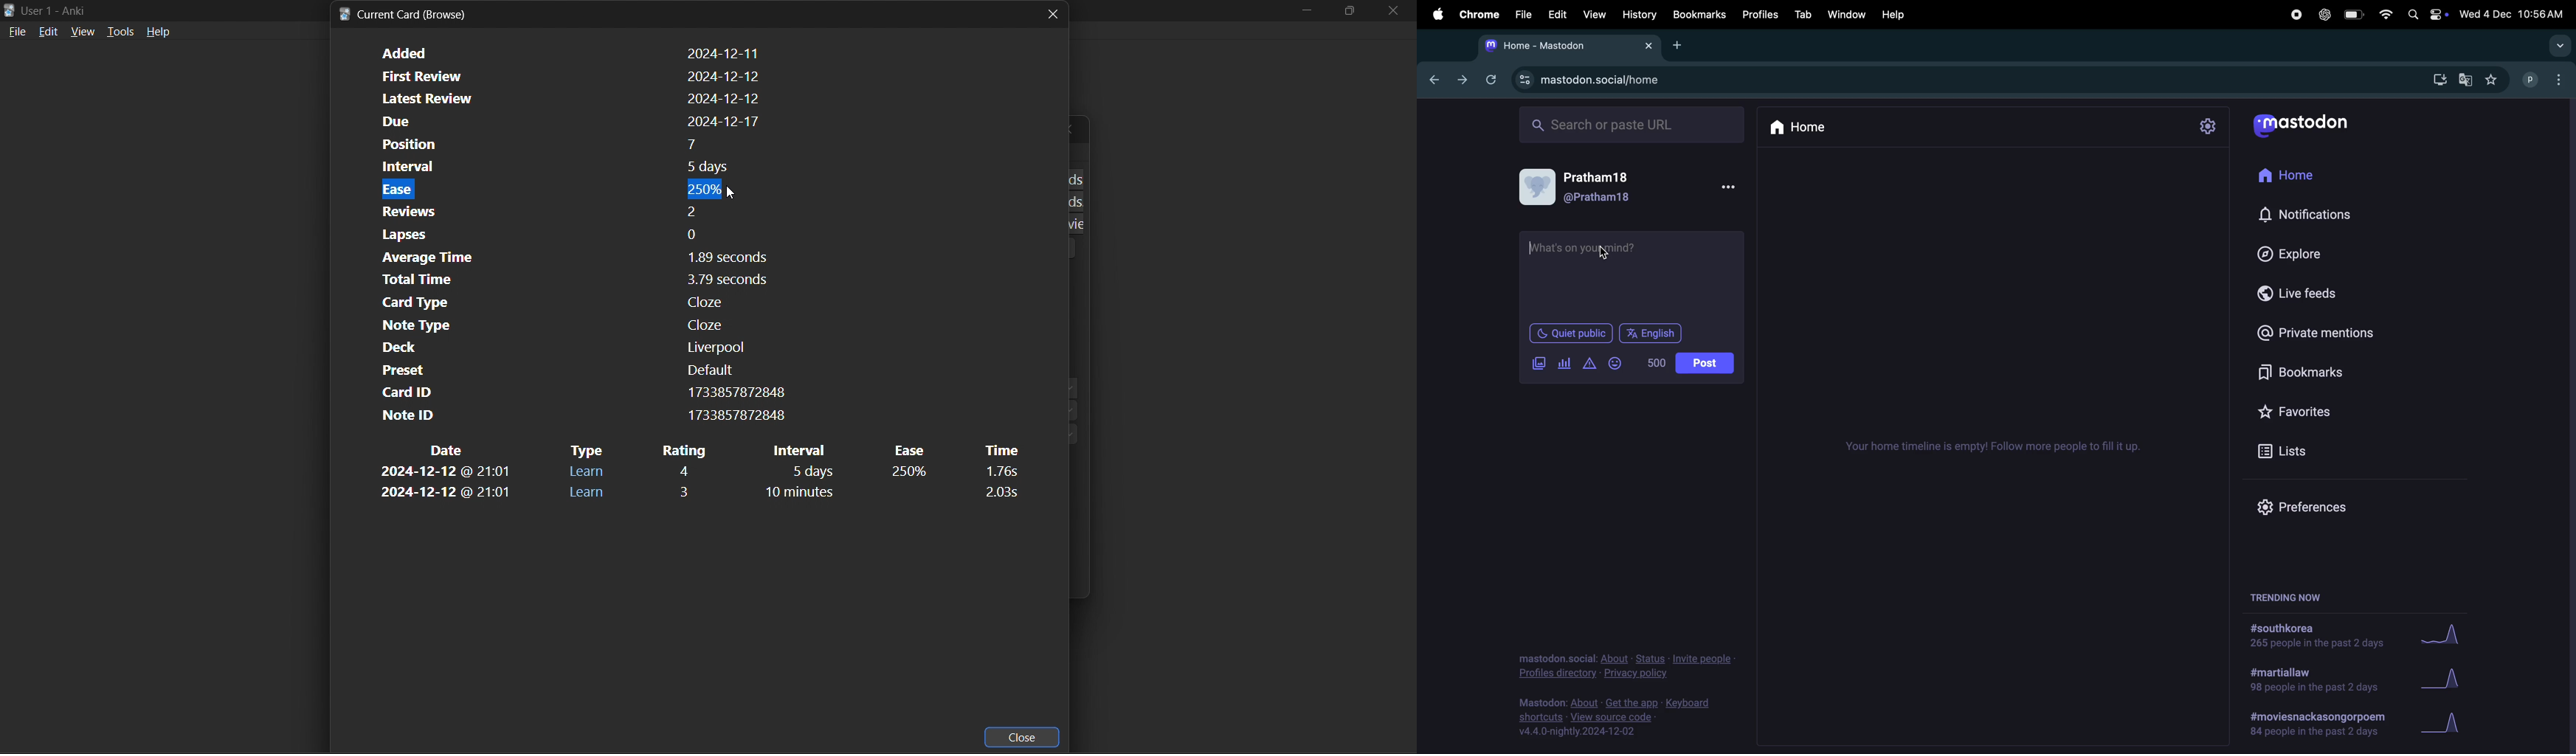 The height and width of the screenshot is (756, 2576). I want to click on Graph, so click(2452, 724).